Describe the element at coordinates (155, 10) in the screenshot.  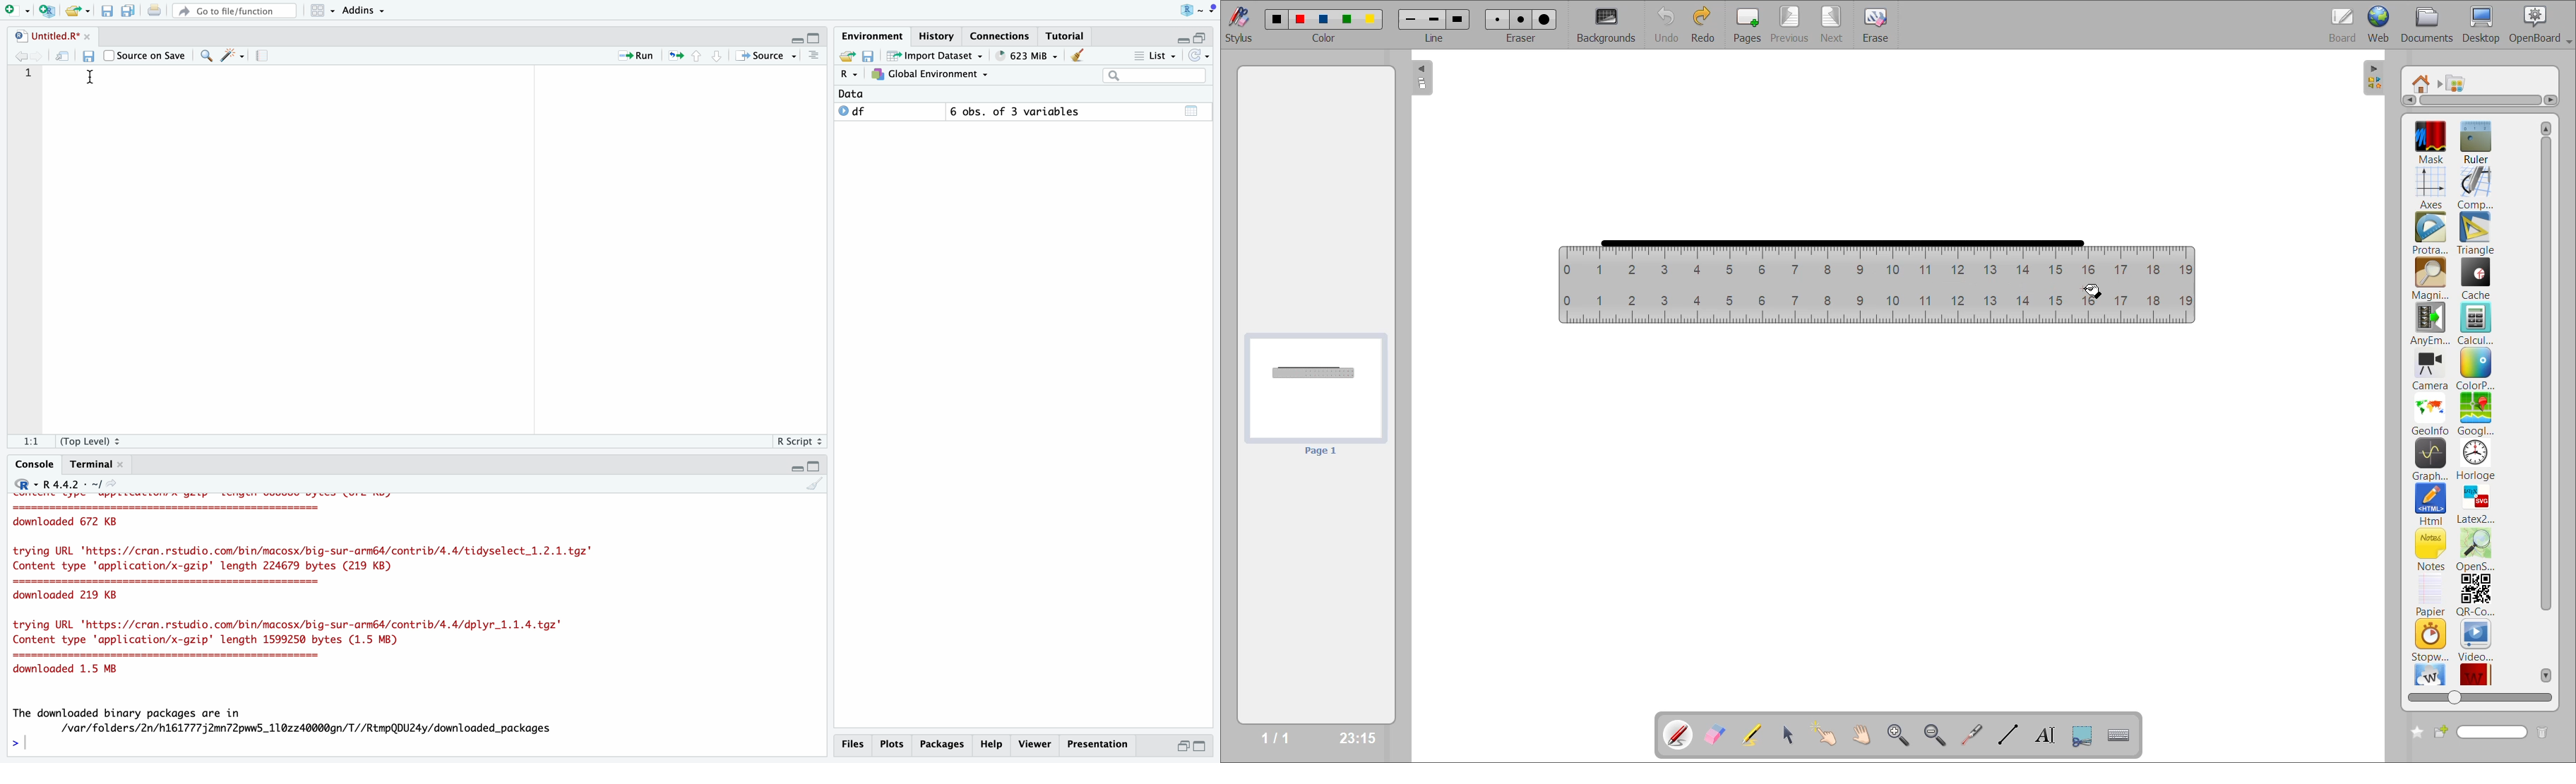
I see `Print` at that location.